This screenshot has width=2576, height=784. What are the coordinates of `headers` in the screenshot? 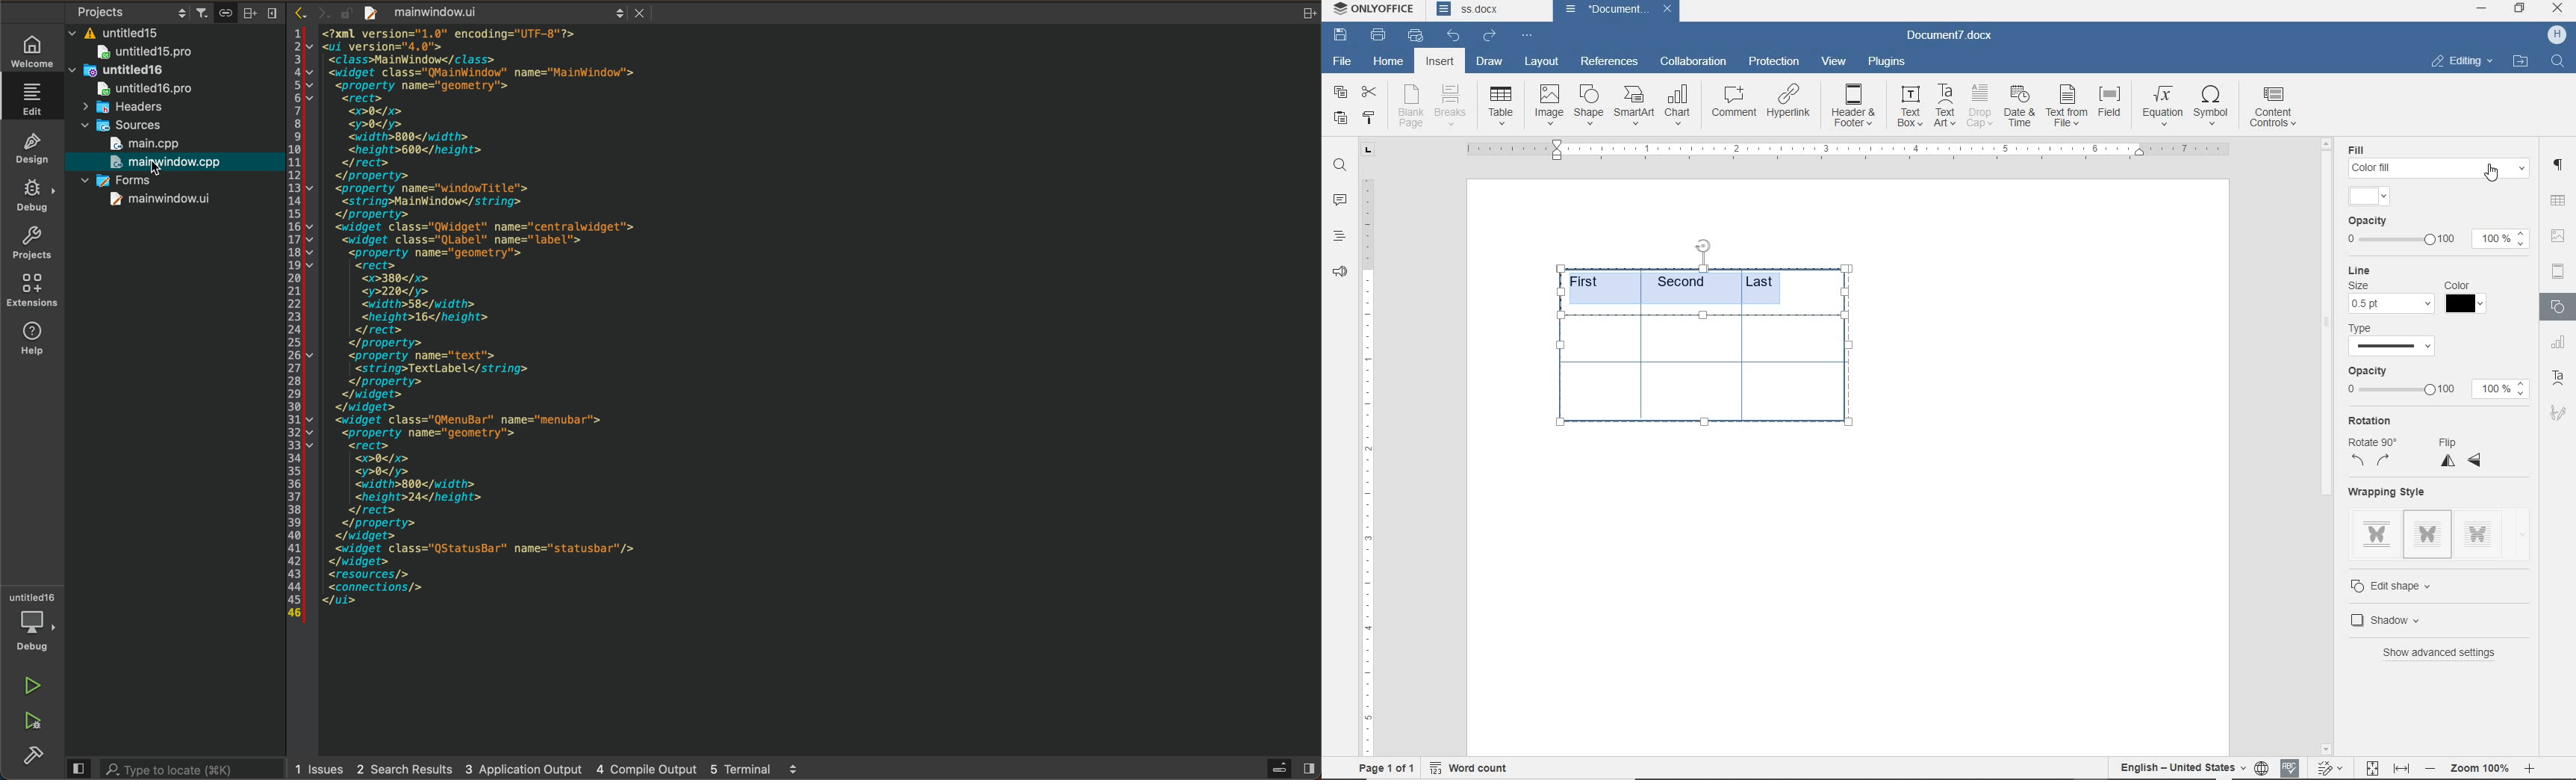 It's located at (122, 109).